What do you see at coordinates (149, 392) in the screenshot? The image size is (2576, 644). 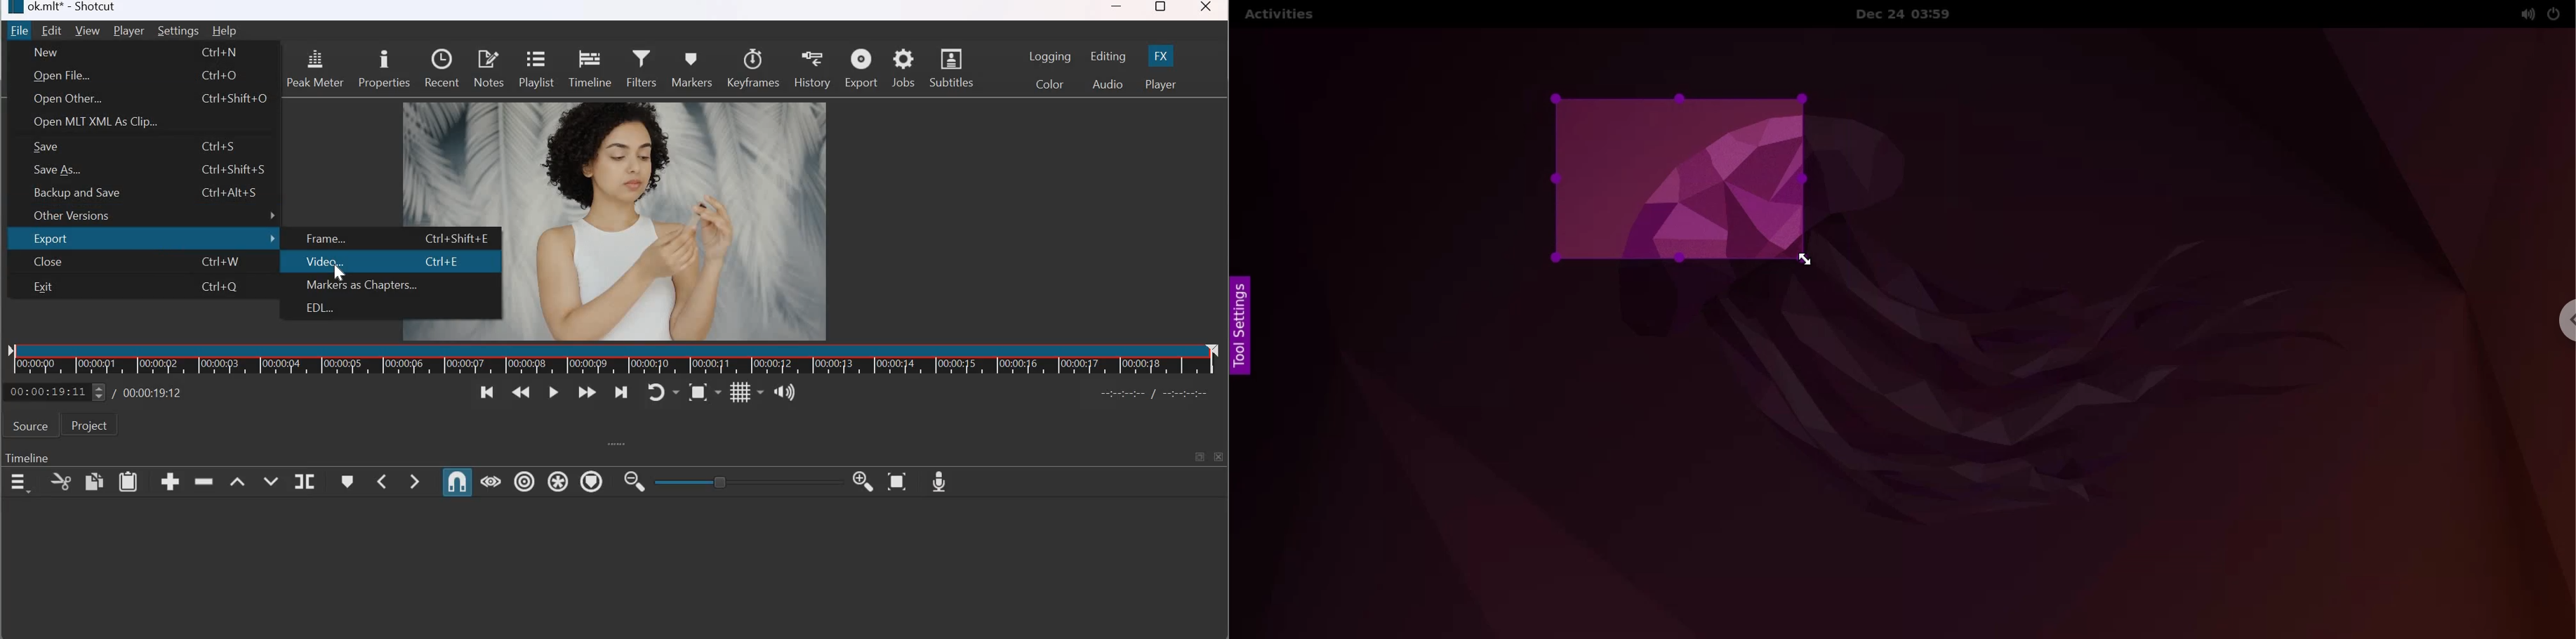 I see `Total duration` at bounding box center [149, 392].